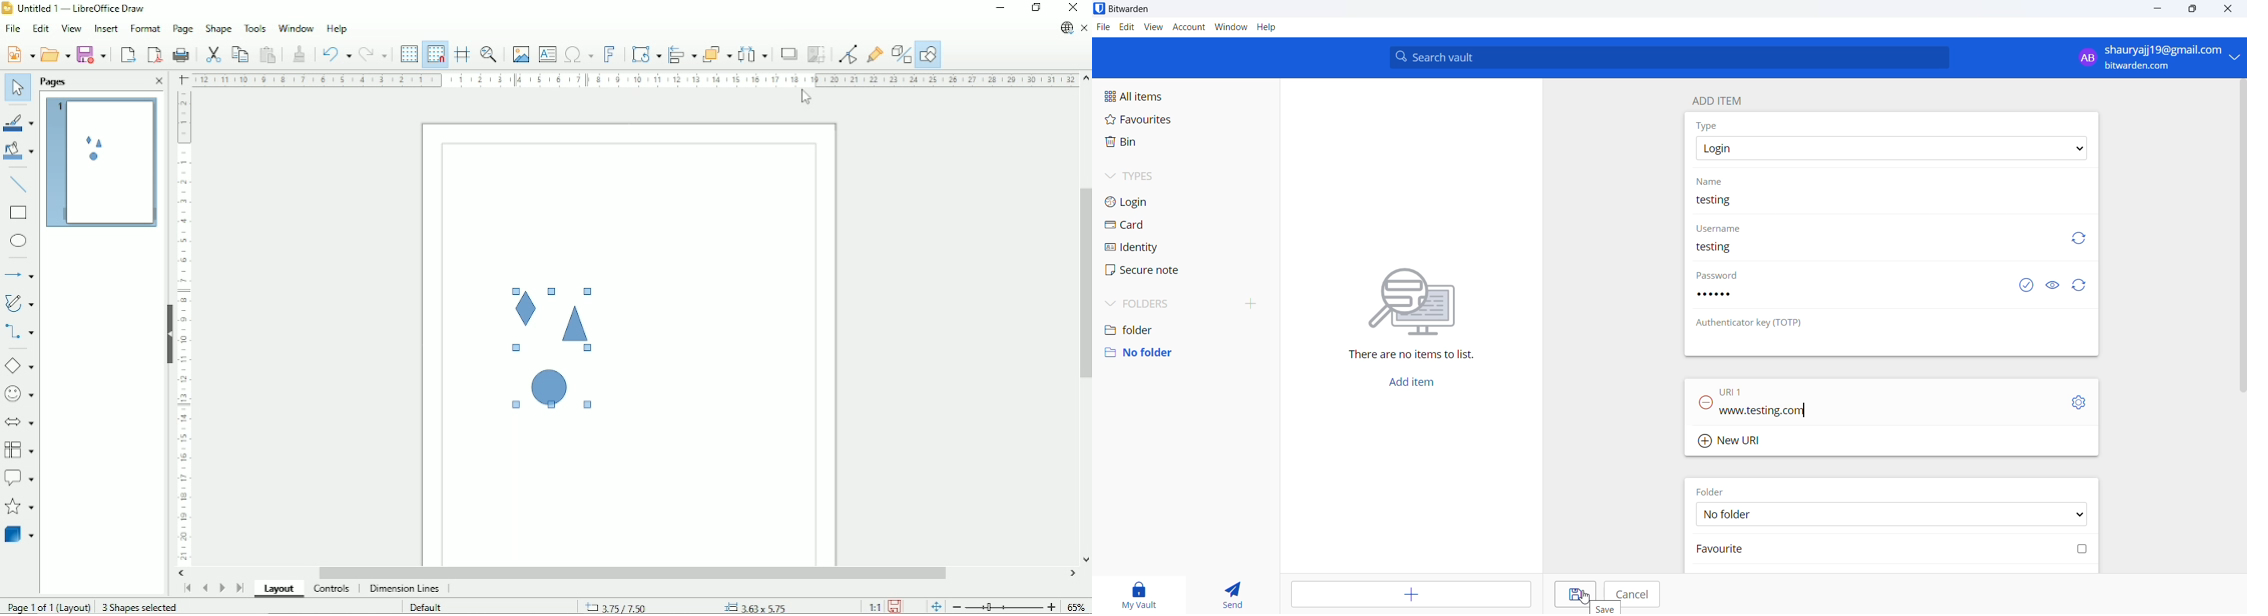 The width and height of the screenshot is (2268, 616). Describe the element at coordinates (547, 54) in the screenshot. I see `Insert text box` at that location.